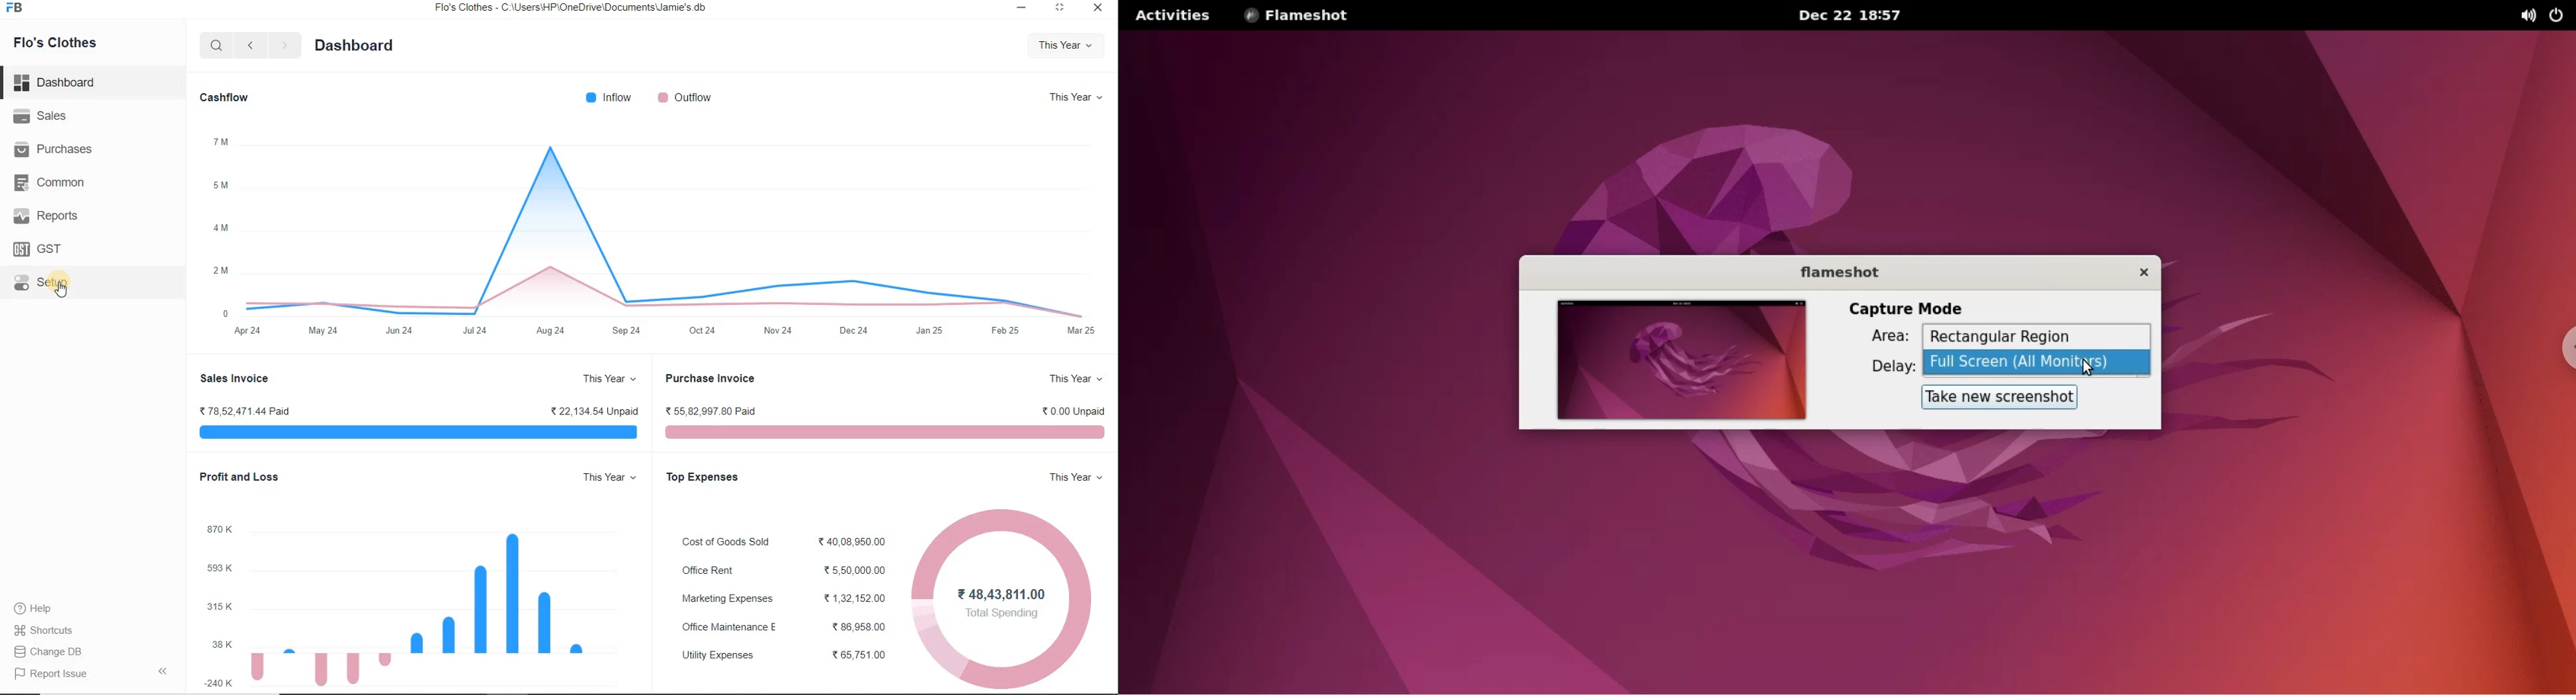 This screenshot has height=700, width=2576. I want to click on cursor, so click(64, 292).